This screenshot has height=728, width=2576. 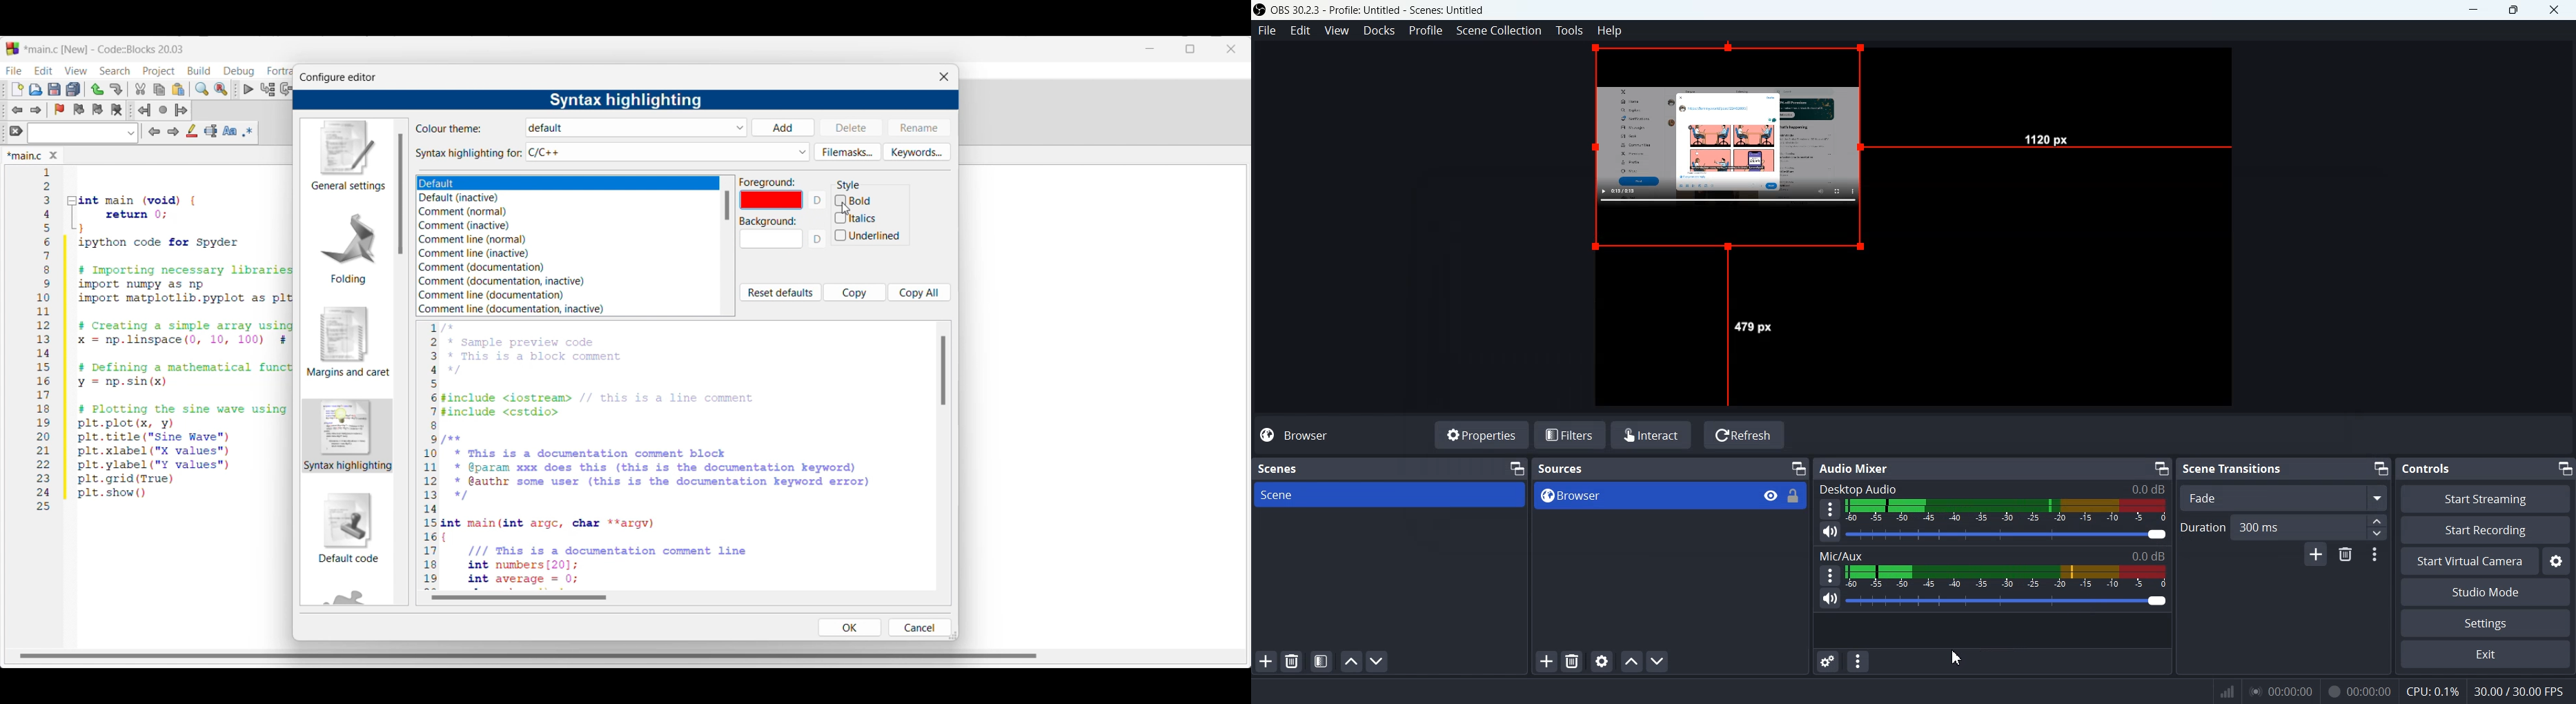 I want to click on Audio mixer menu, so click(x=1859, y=661).